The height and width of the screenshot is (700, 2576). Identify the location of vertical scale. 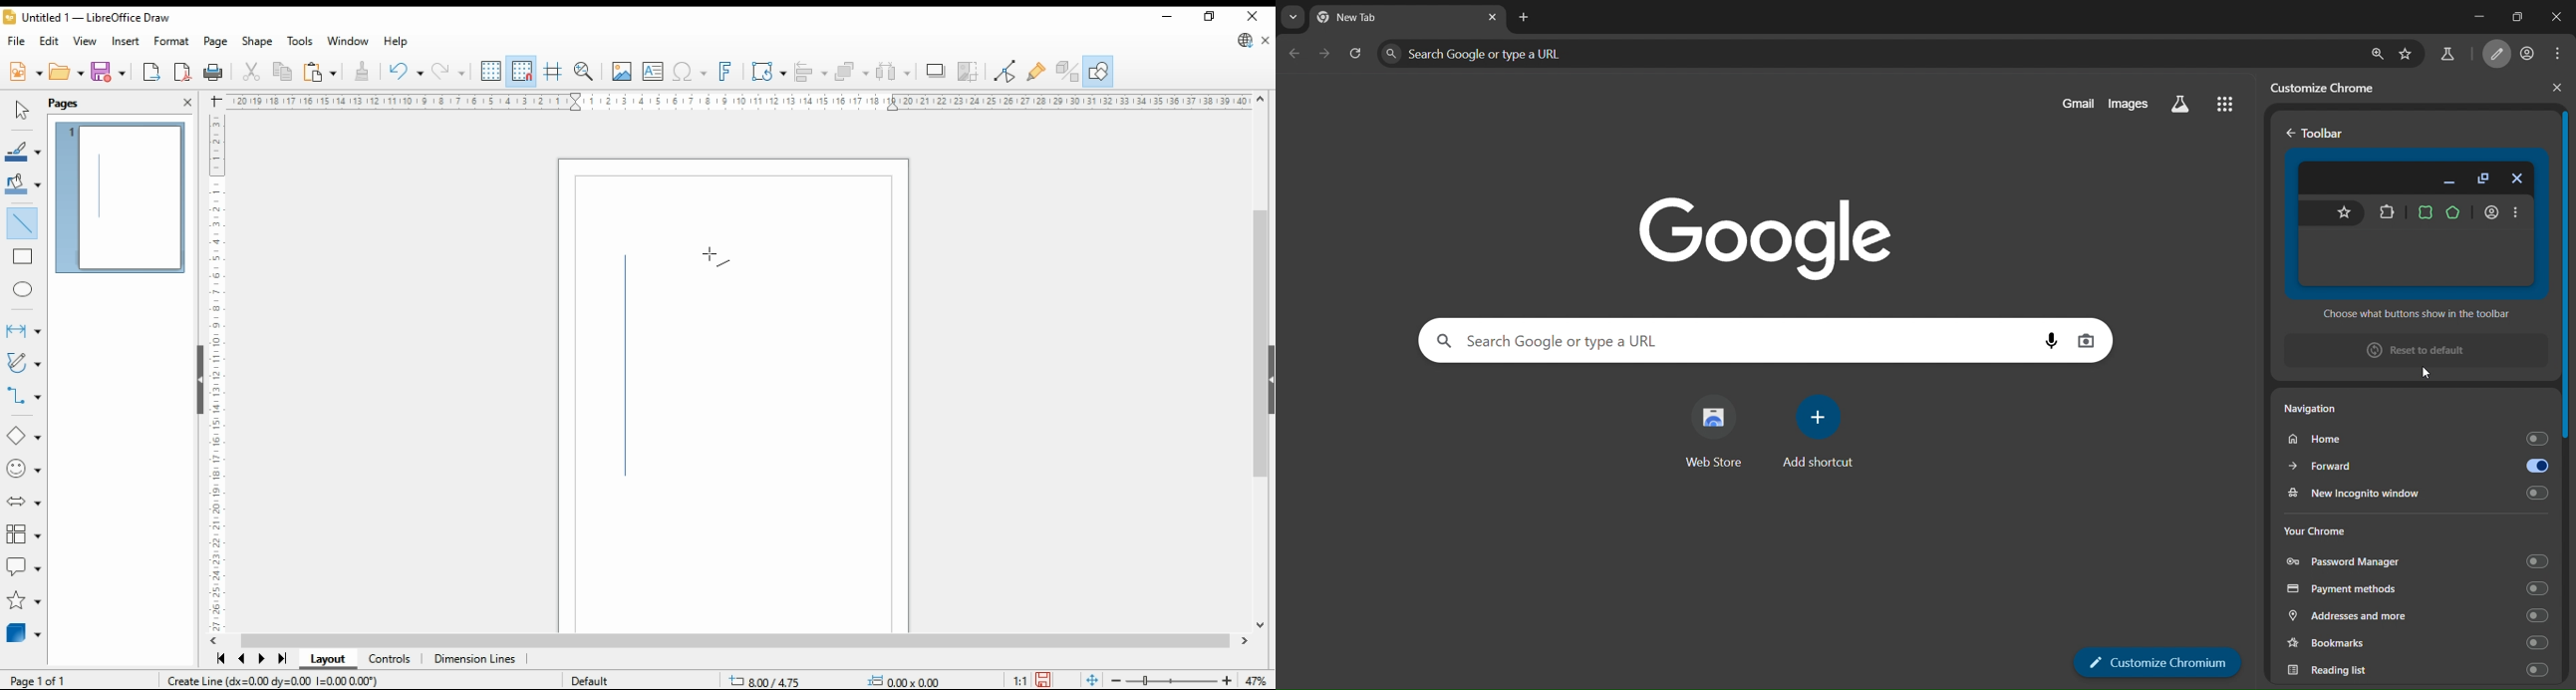
(218, 368).